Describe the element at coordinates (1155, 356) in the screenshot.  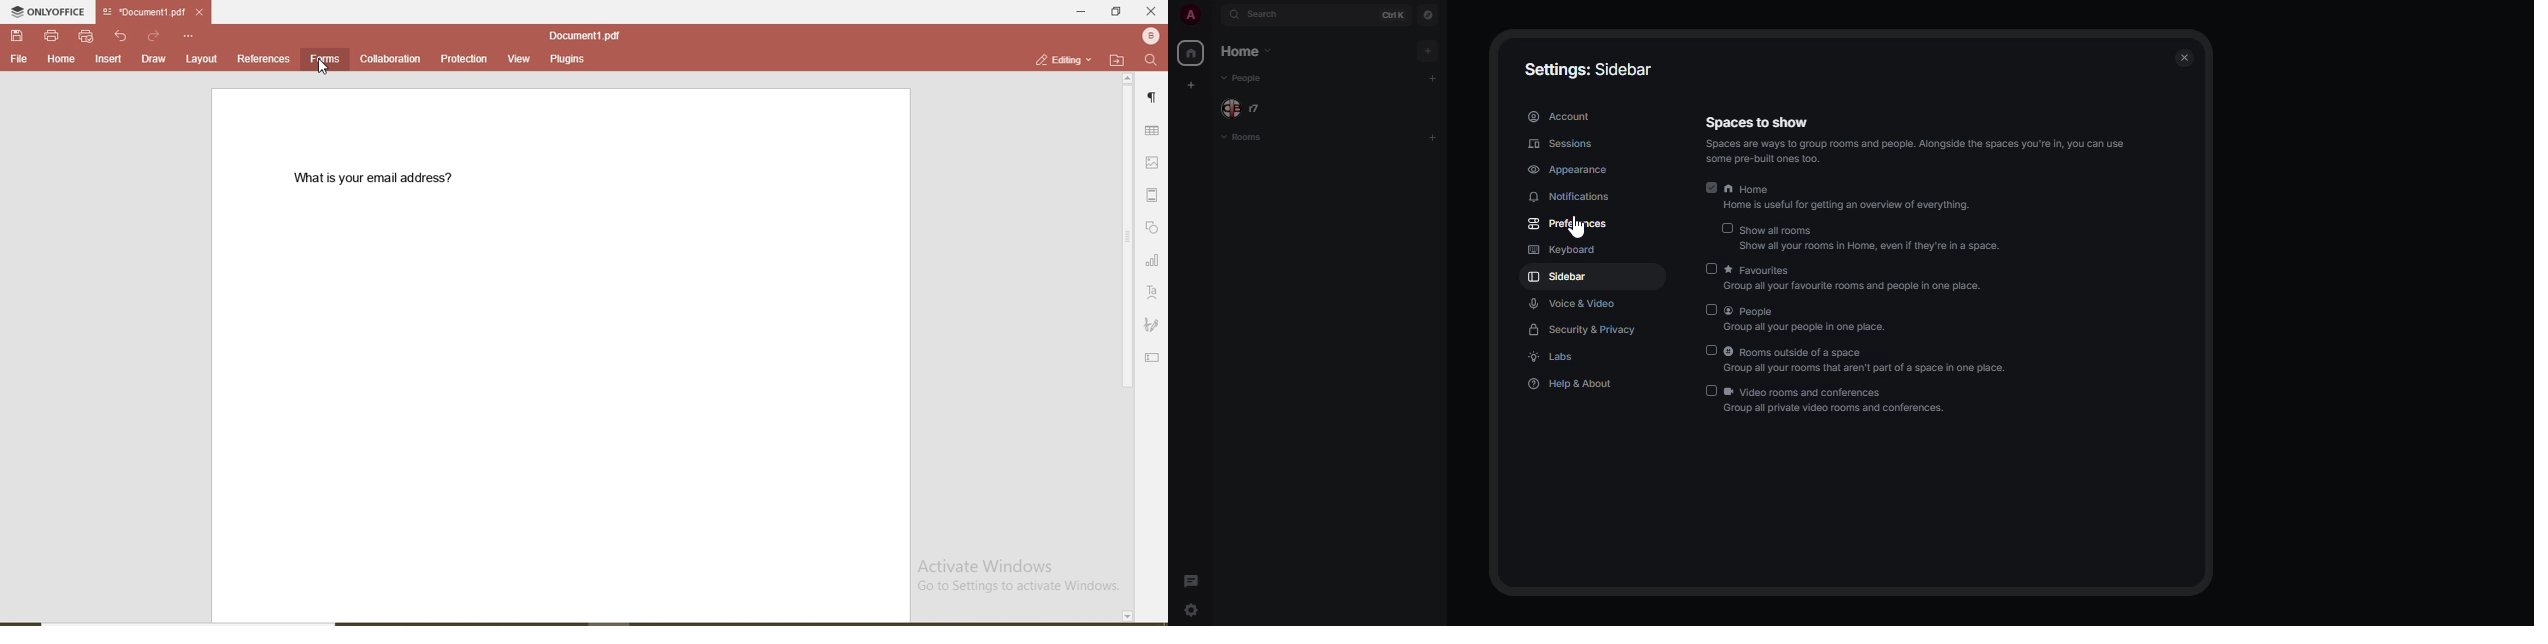
I see `edit text` at that location.